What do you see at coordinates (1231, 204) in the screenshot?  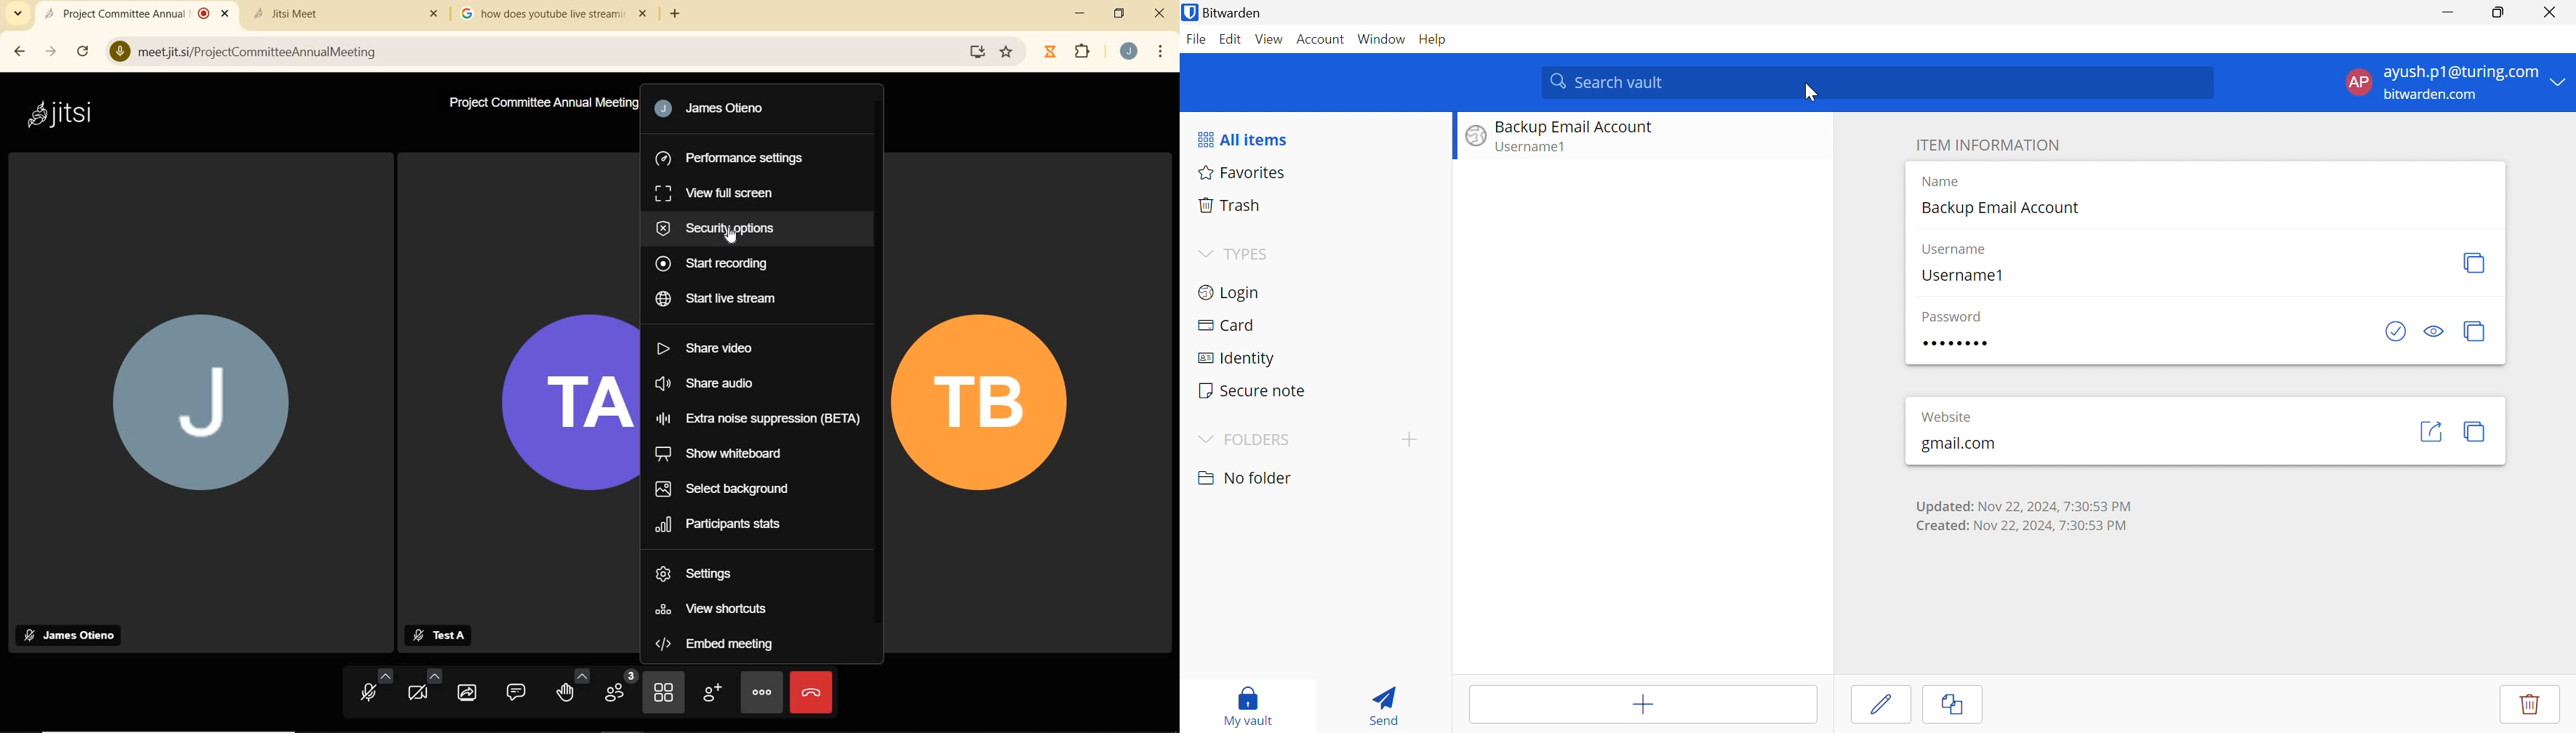 I see `Trash` at bounding box center [1231, 204].